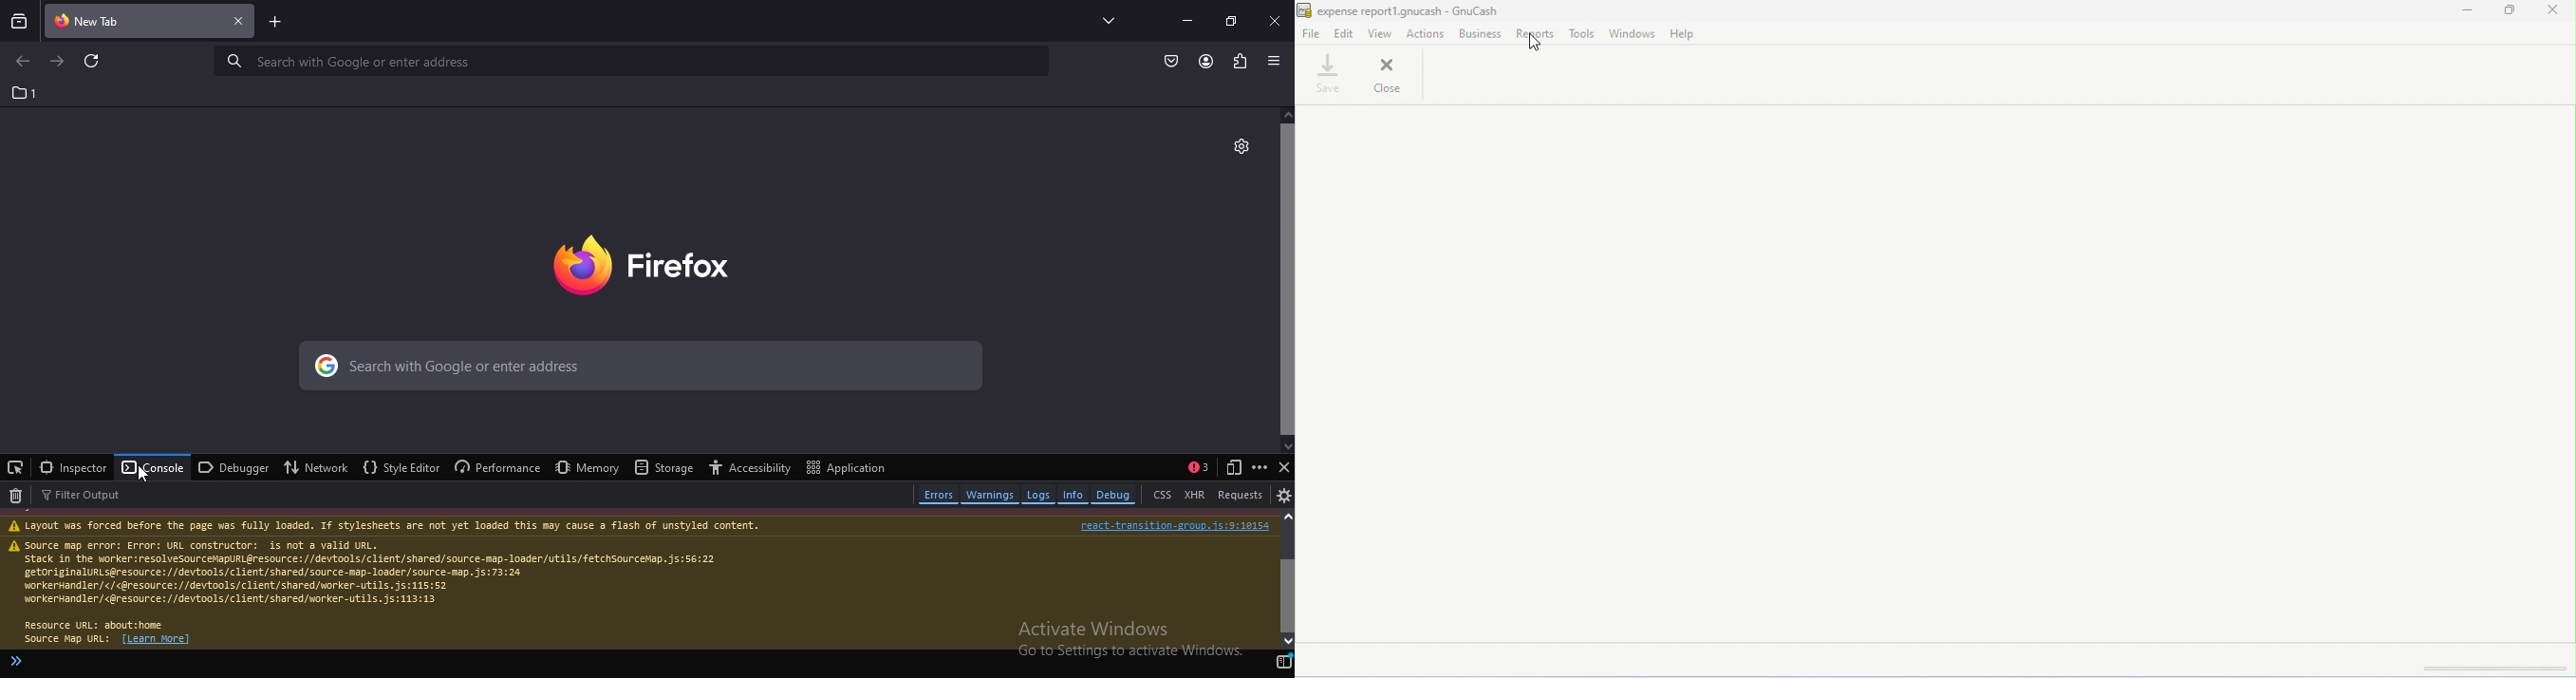 The width and height of the screenshot is (2576, 700). Describe the element at coordinates (1235, 467) in the screenshot. I see `responsive deign mode` at that location.